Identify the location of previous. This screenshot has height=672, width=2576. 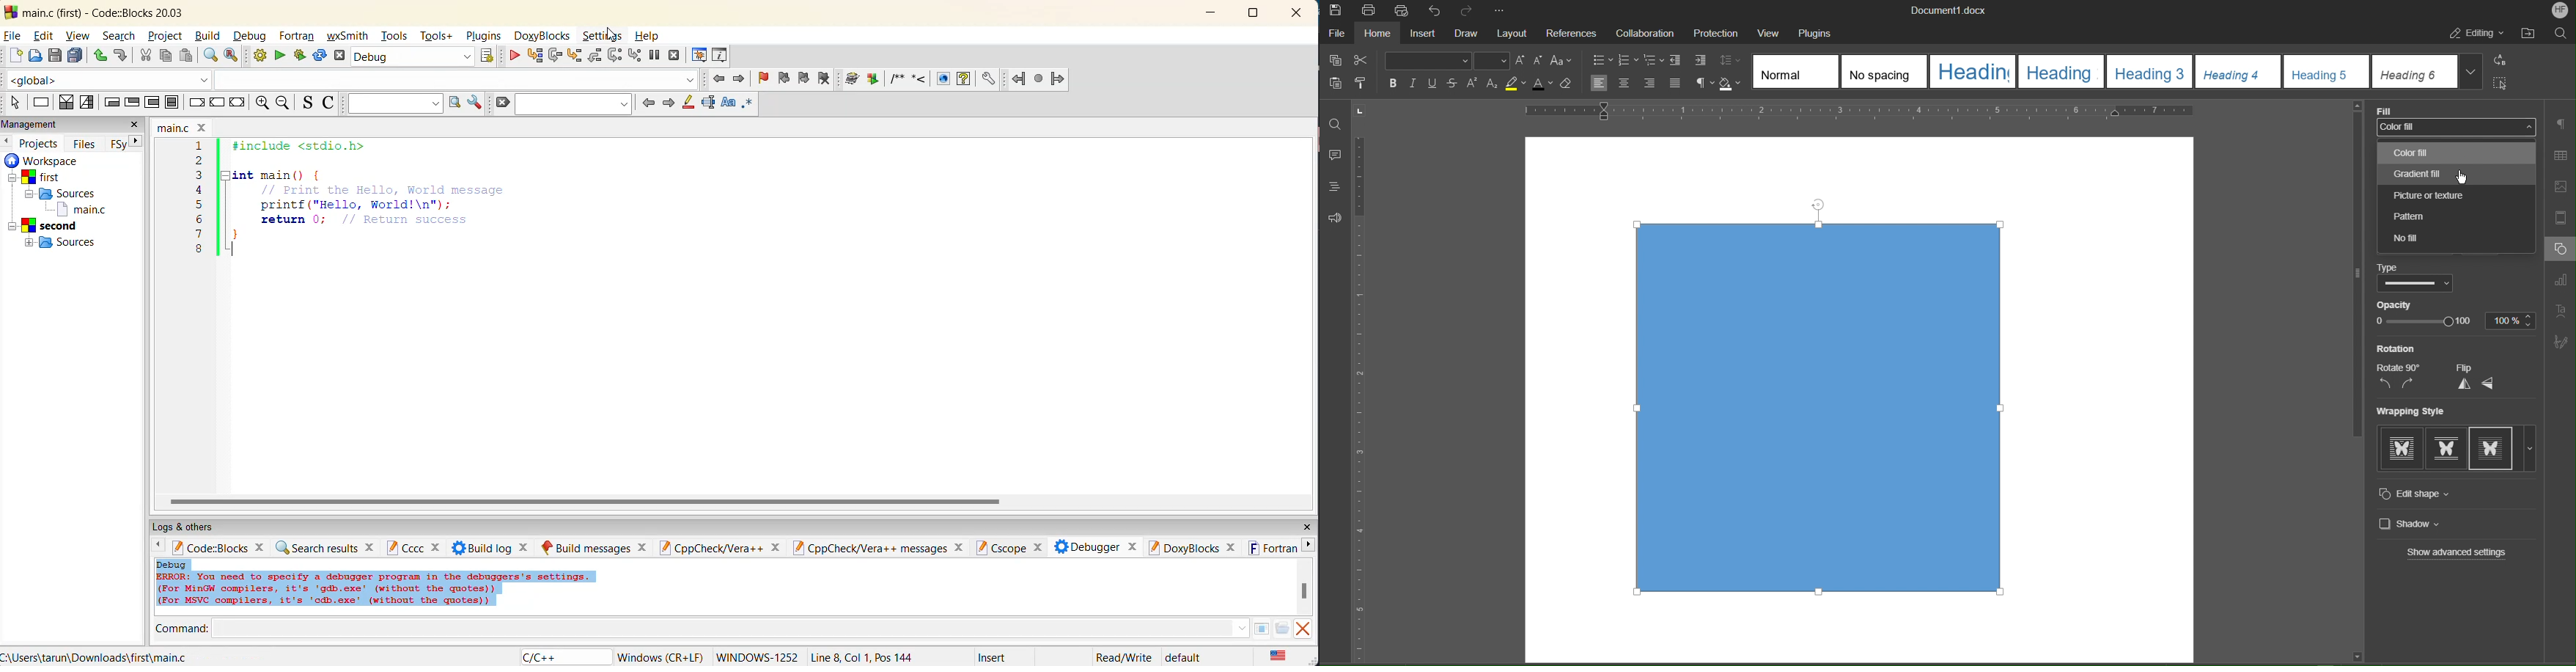
(649, 104).